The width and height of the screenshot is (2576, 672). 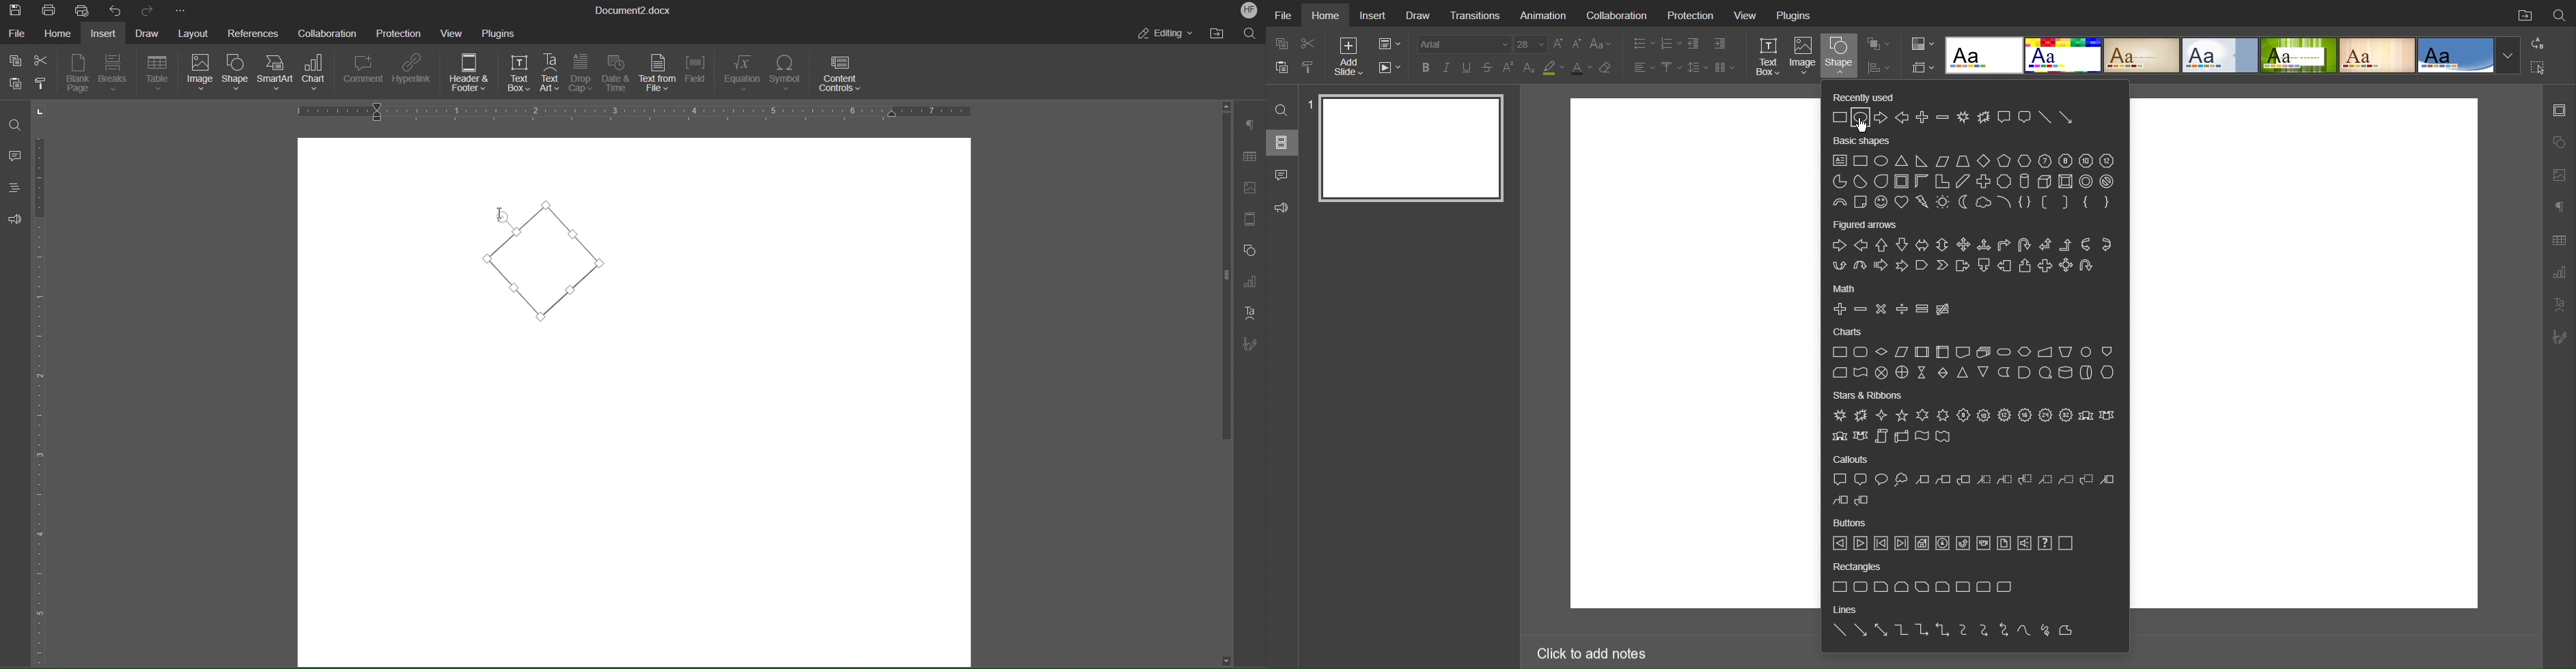 What do you see at coordinates (1970, 483) in the screenshot?
I see `Callouts` at bounding box center [1970, 483].